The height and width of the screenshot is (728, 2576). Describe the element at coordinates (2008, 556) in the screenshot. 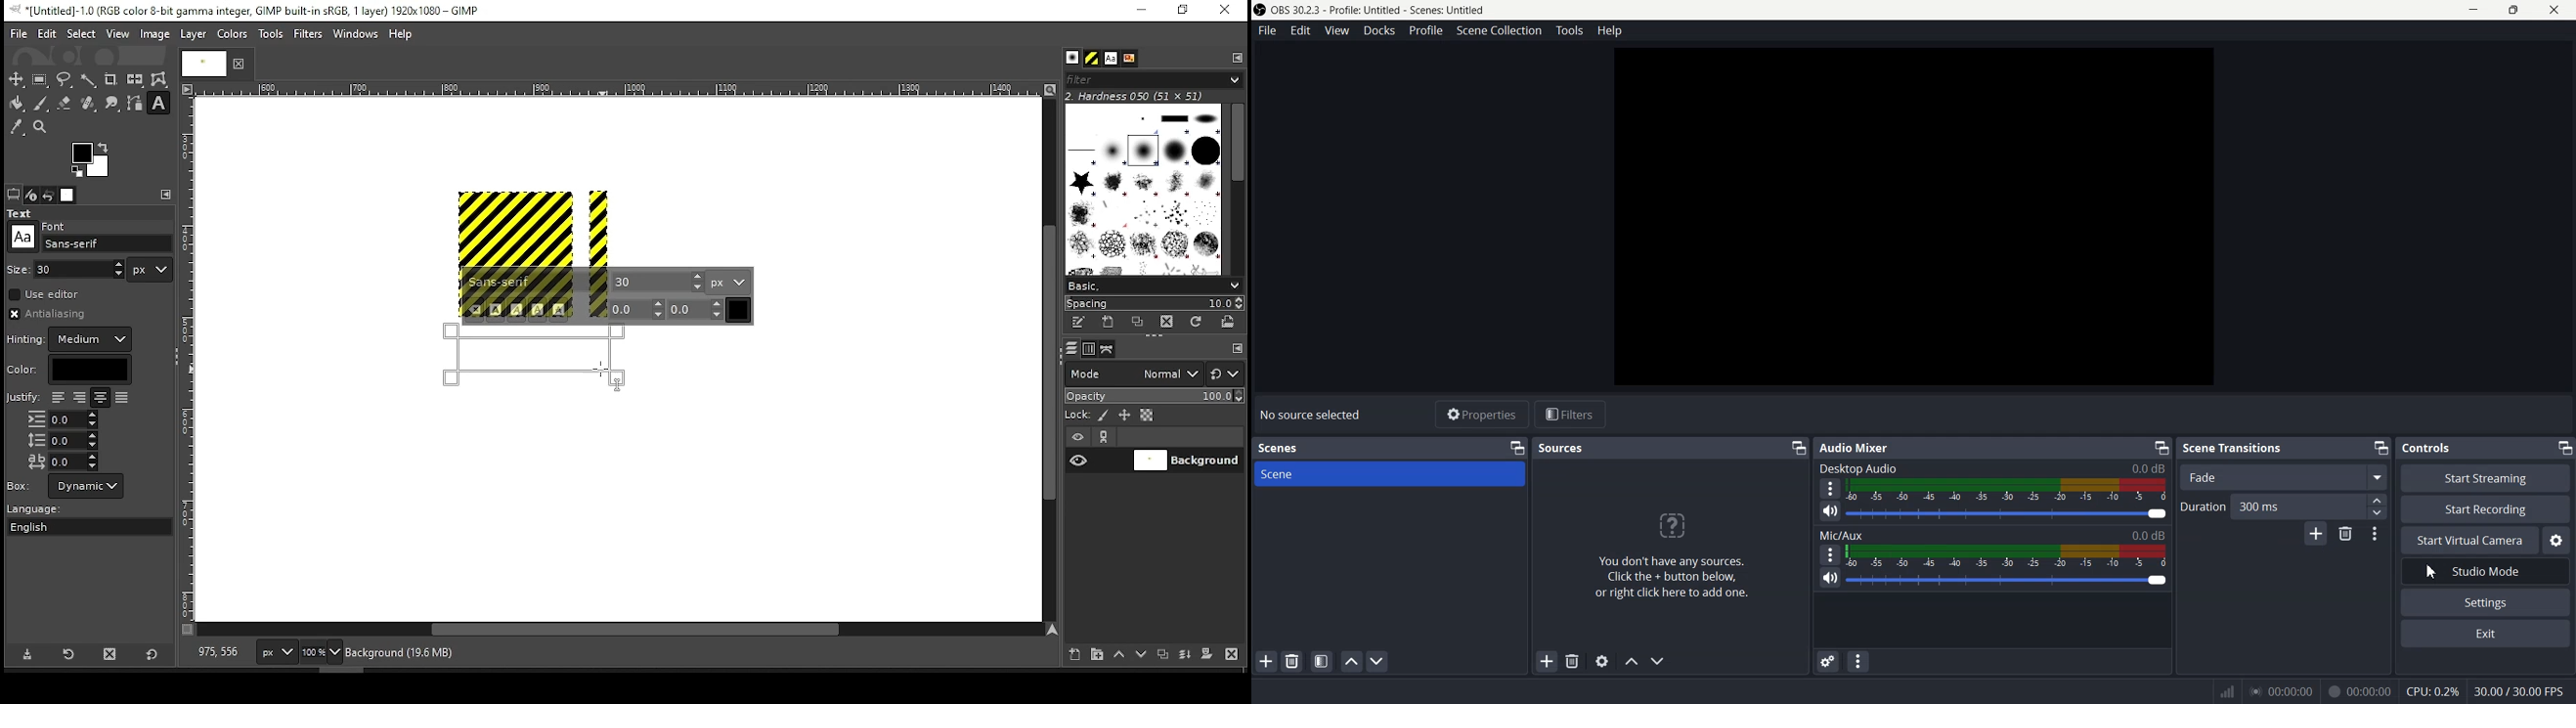

I see `Volume Indicator` at that location.